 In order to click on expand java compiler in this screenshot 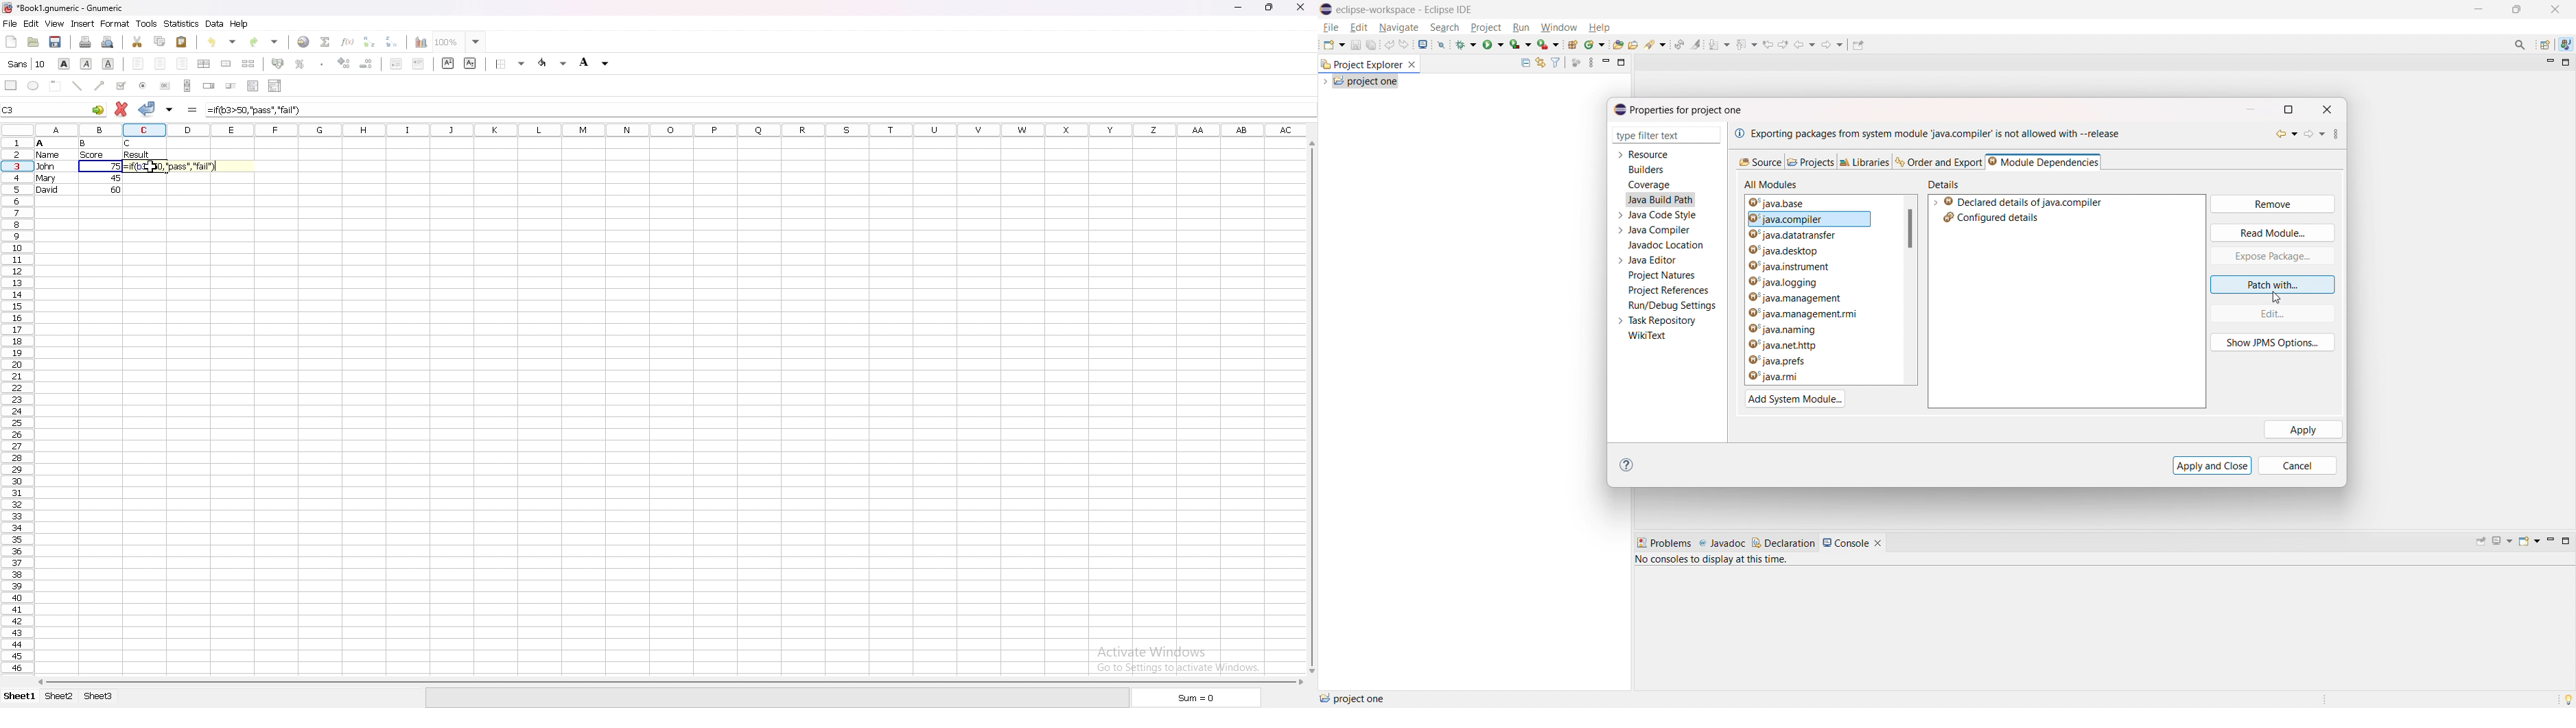, I will do `click(1620, 230)`.